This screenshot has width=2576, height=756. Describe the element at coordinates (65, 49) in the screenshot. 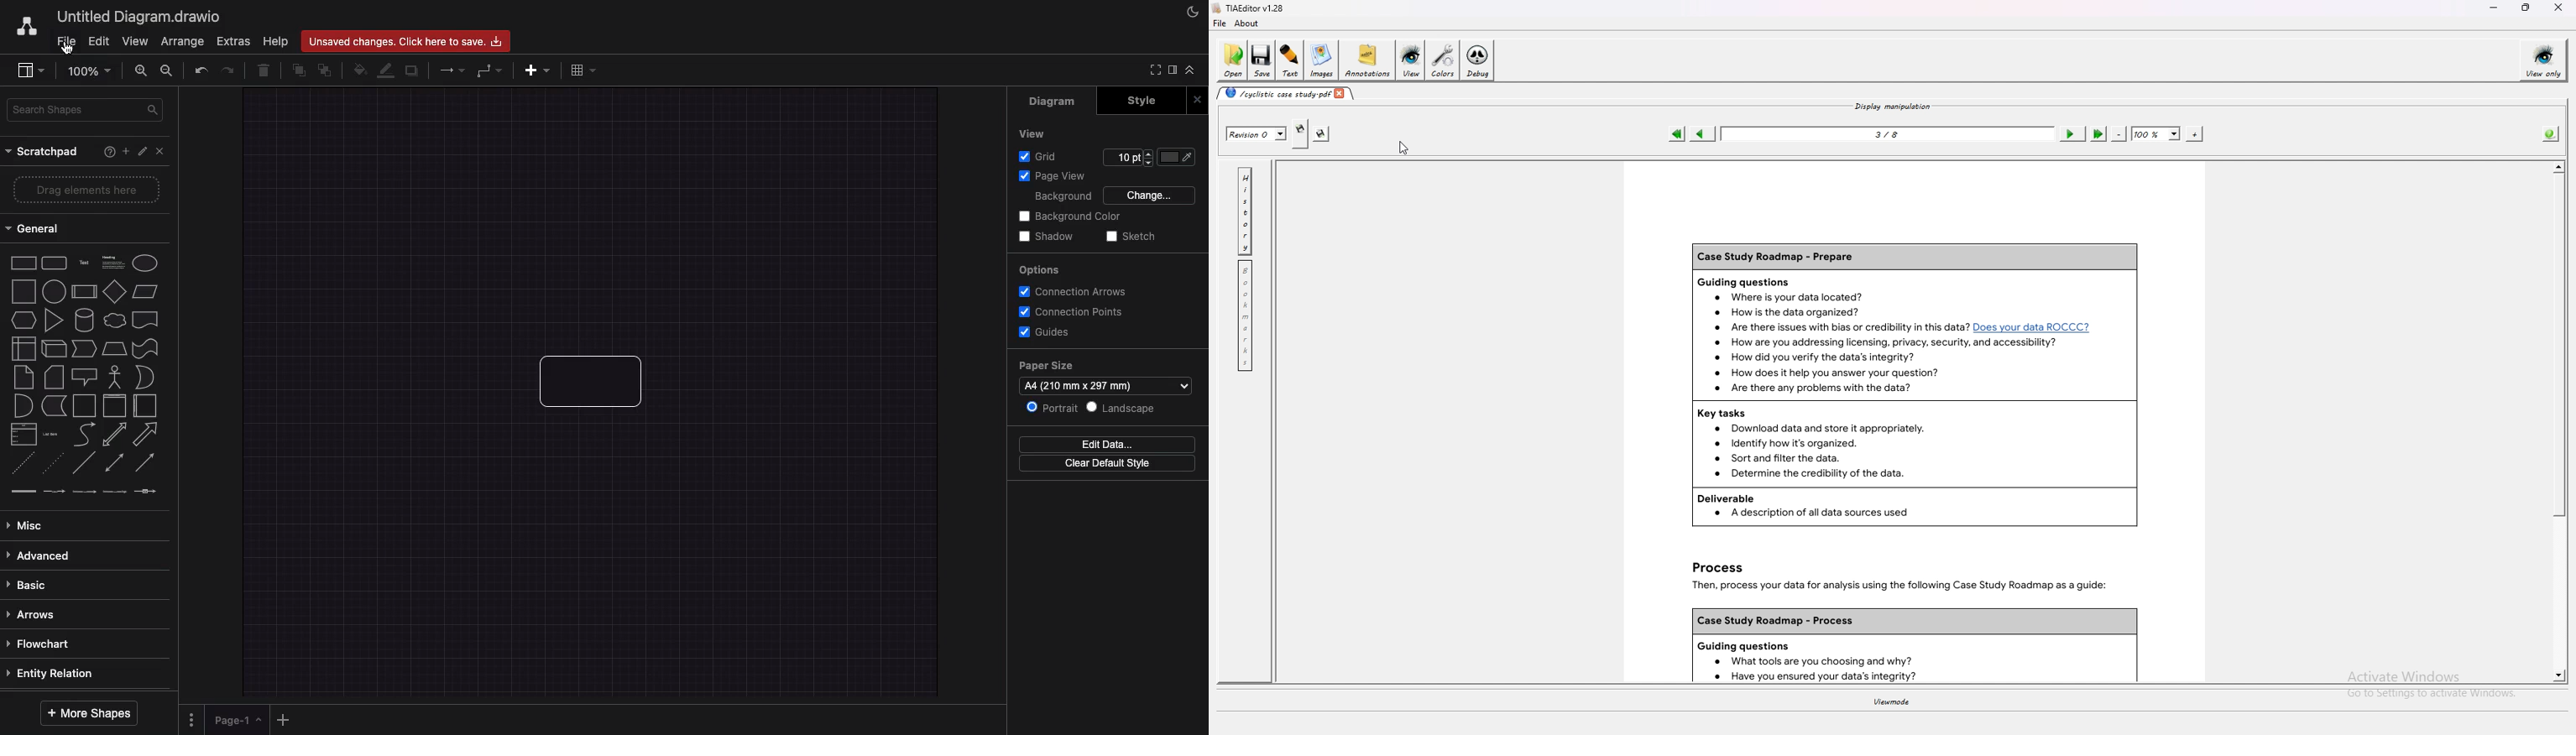

I see `Cursor` at that location.